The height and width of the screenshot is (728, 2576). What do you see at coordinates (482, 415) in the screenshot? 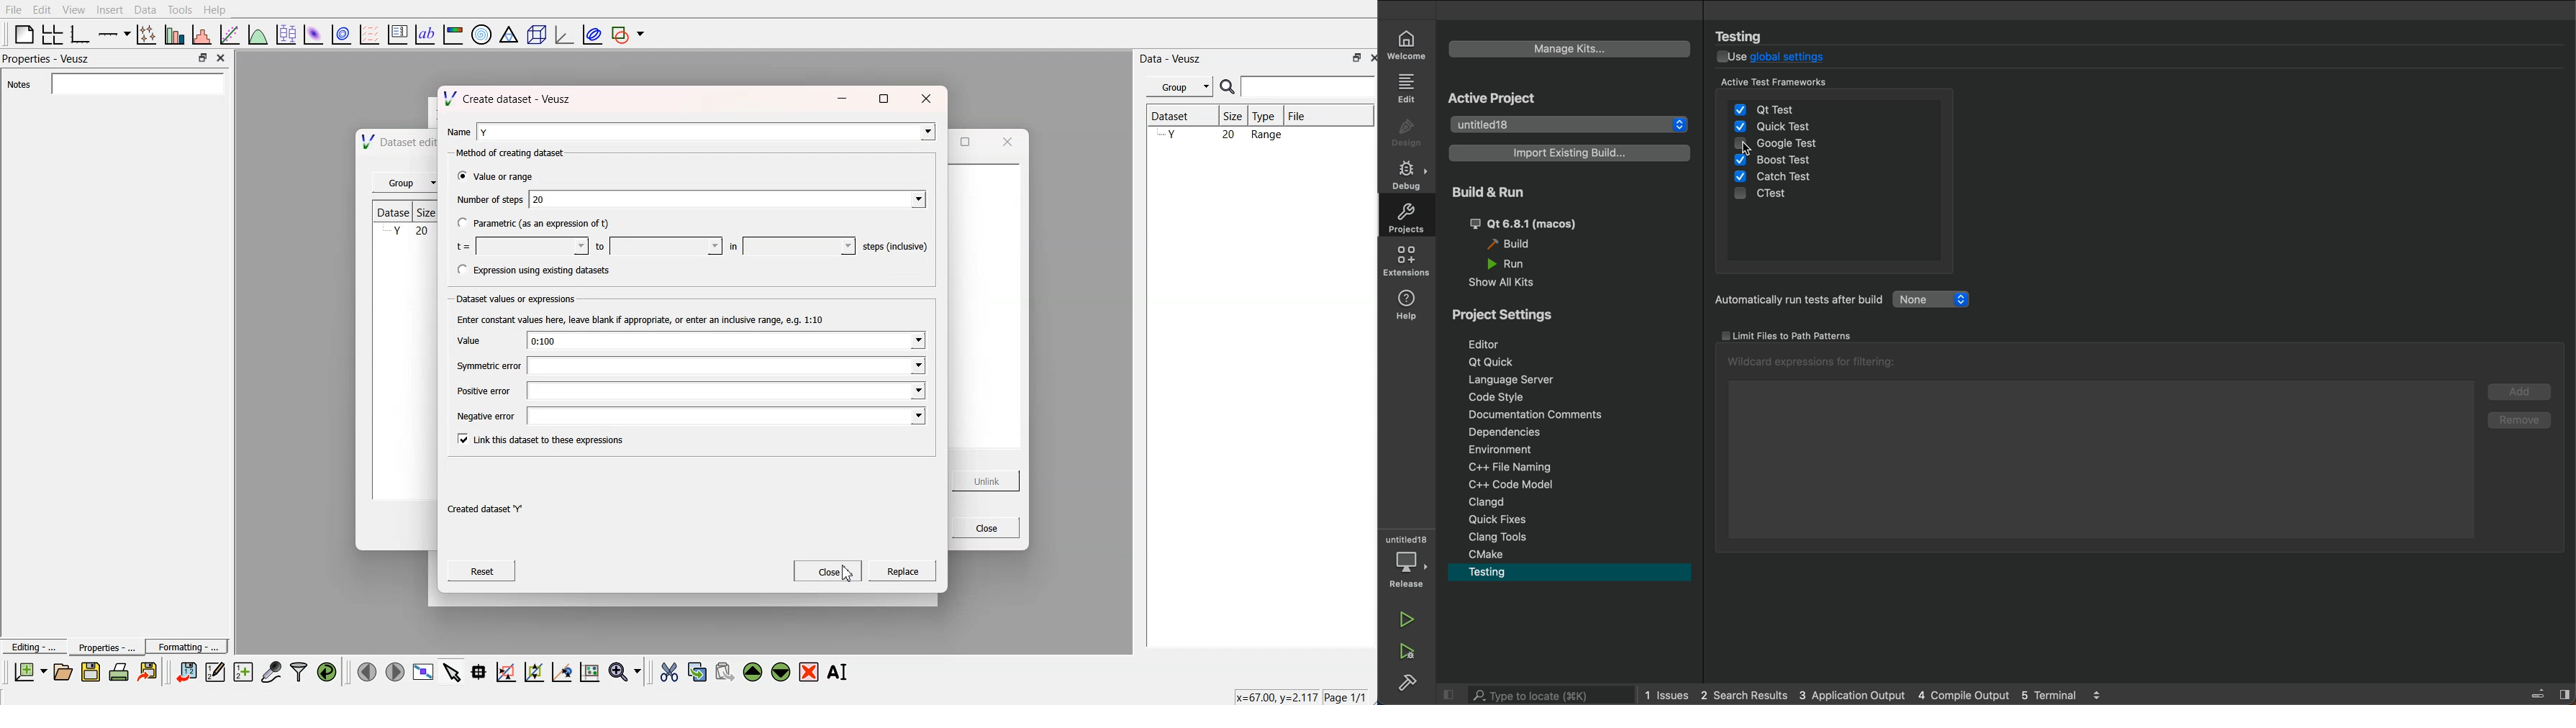
I see `Negative error` at bounding box center [482, 415].